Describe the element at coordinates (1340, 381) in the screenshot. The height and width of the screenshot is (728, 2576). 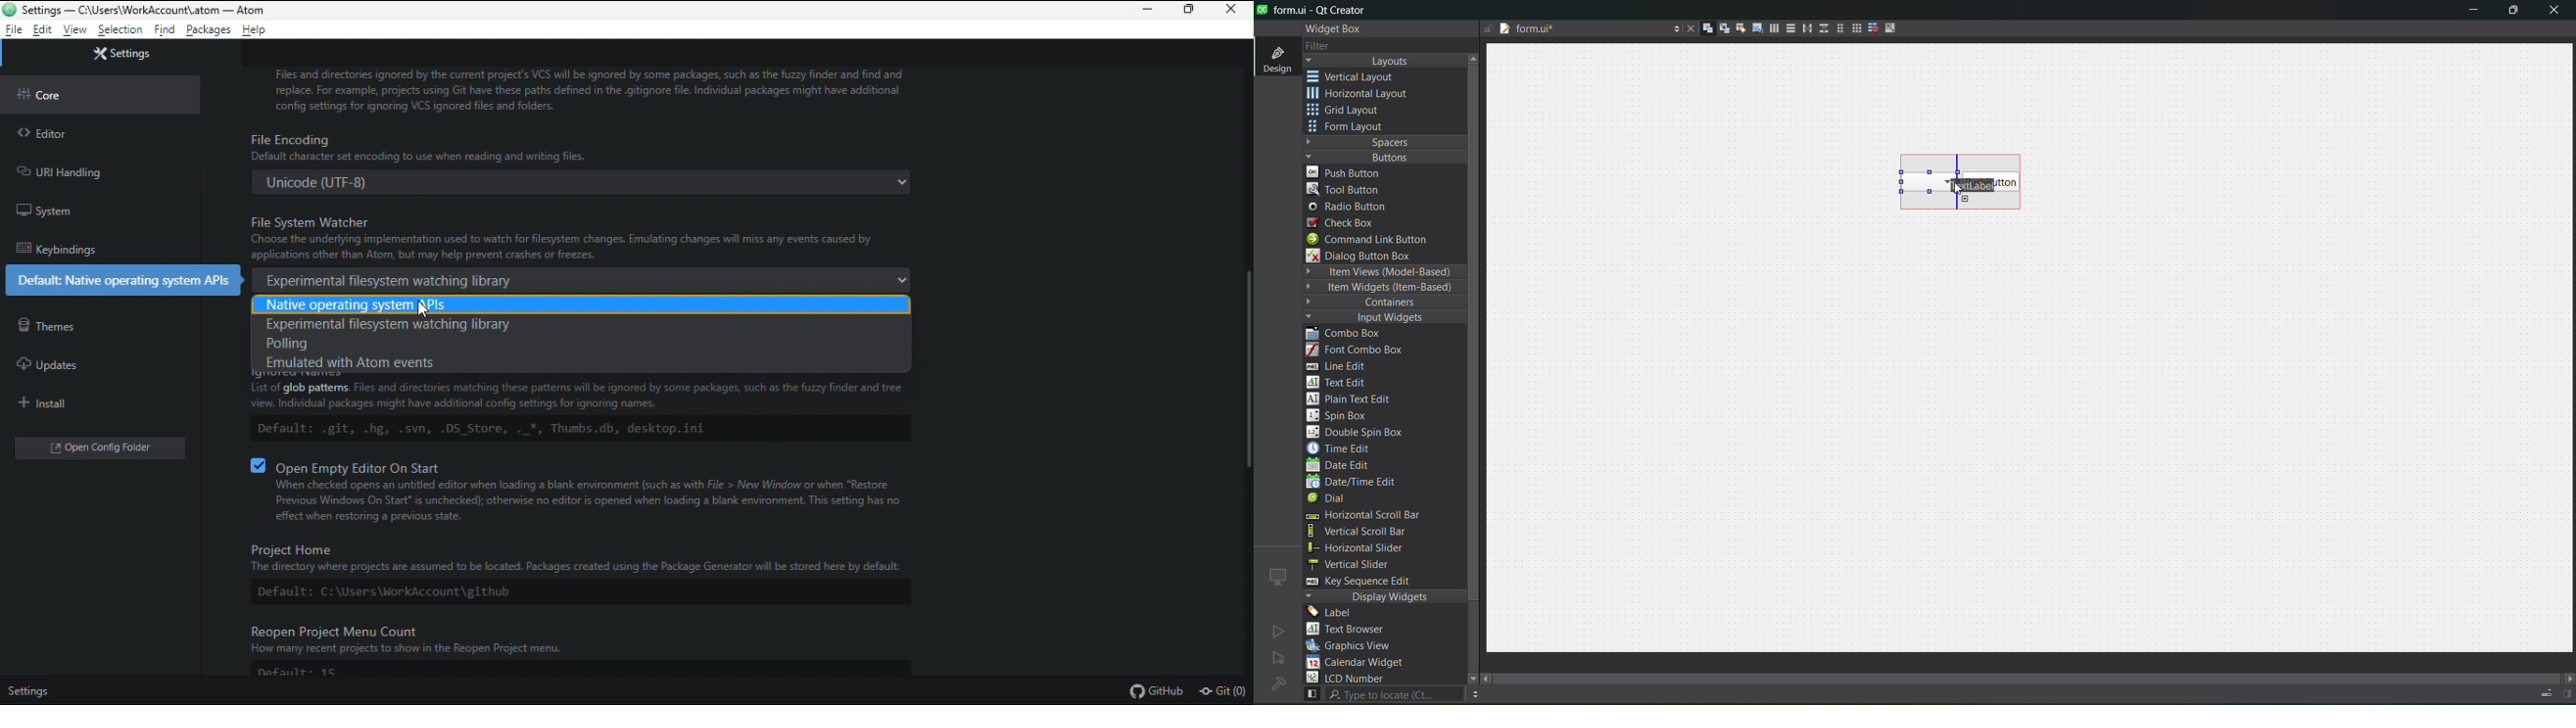
I see `text edit` at that location.